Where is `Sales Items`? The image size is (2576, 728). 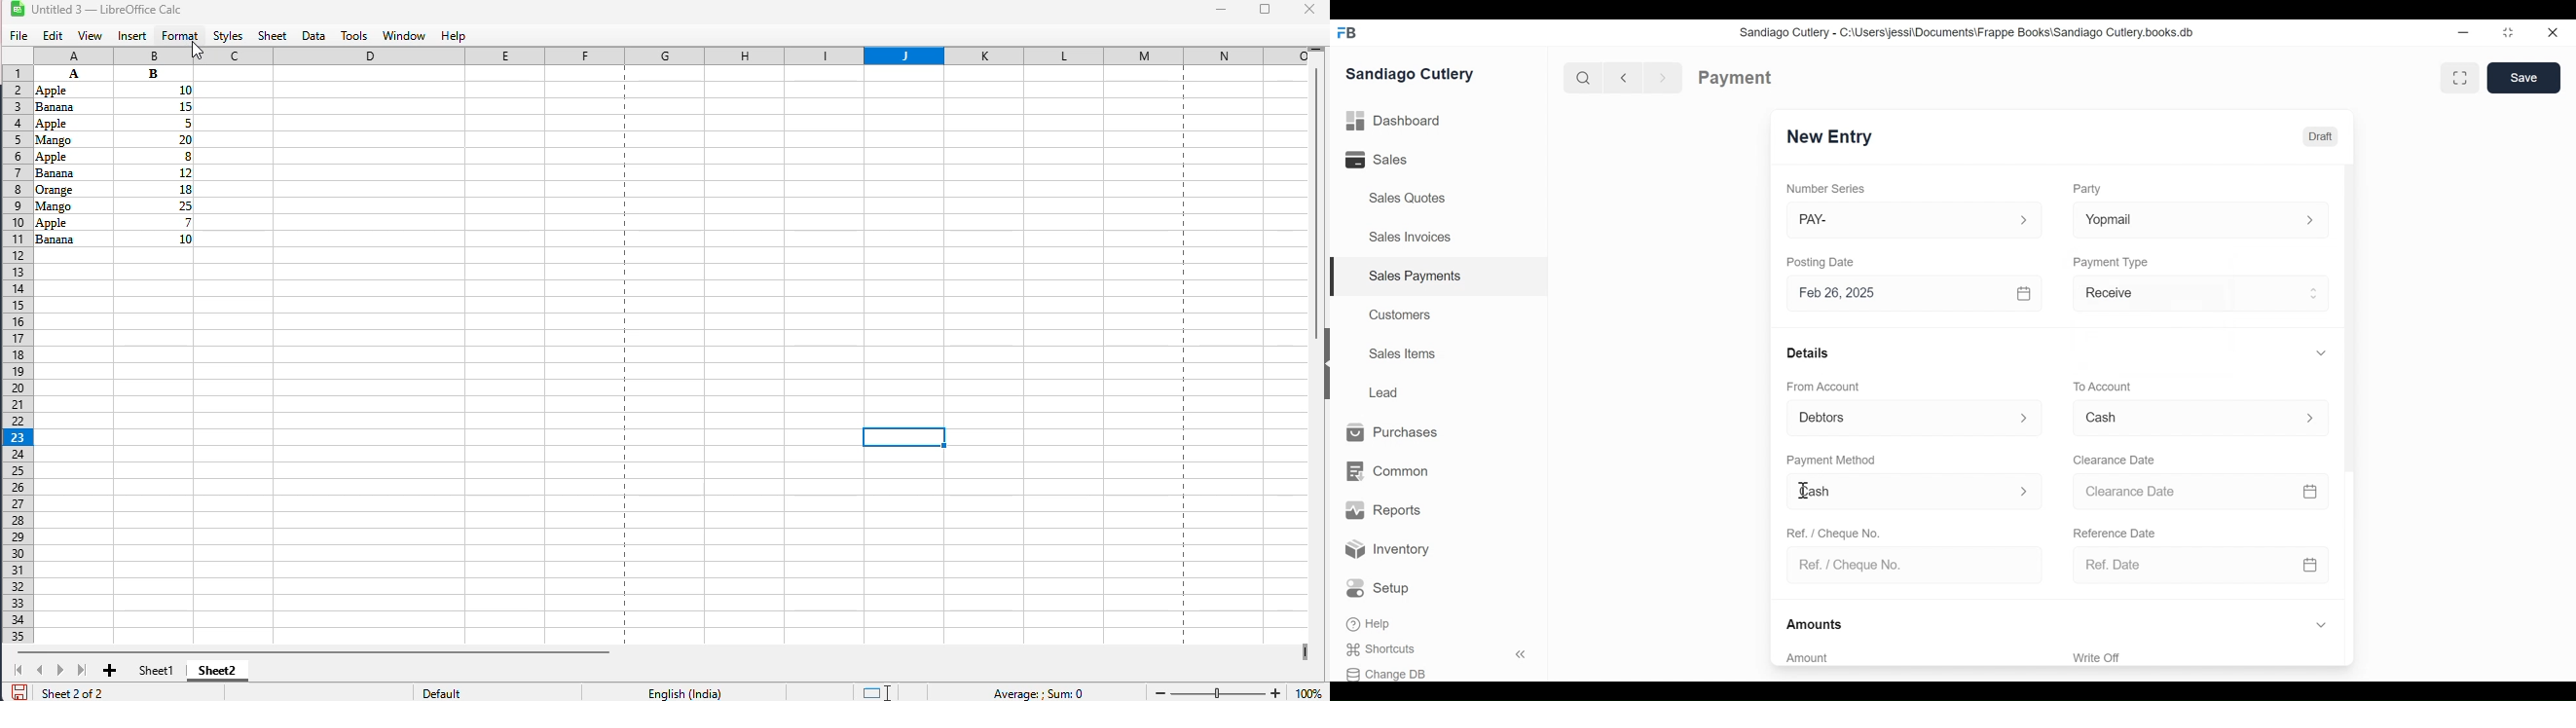
Sales Items is located at coordinates (1403, 354).